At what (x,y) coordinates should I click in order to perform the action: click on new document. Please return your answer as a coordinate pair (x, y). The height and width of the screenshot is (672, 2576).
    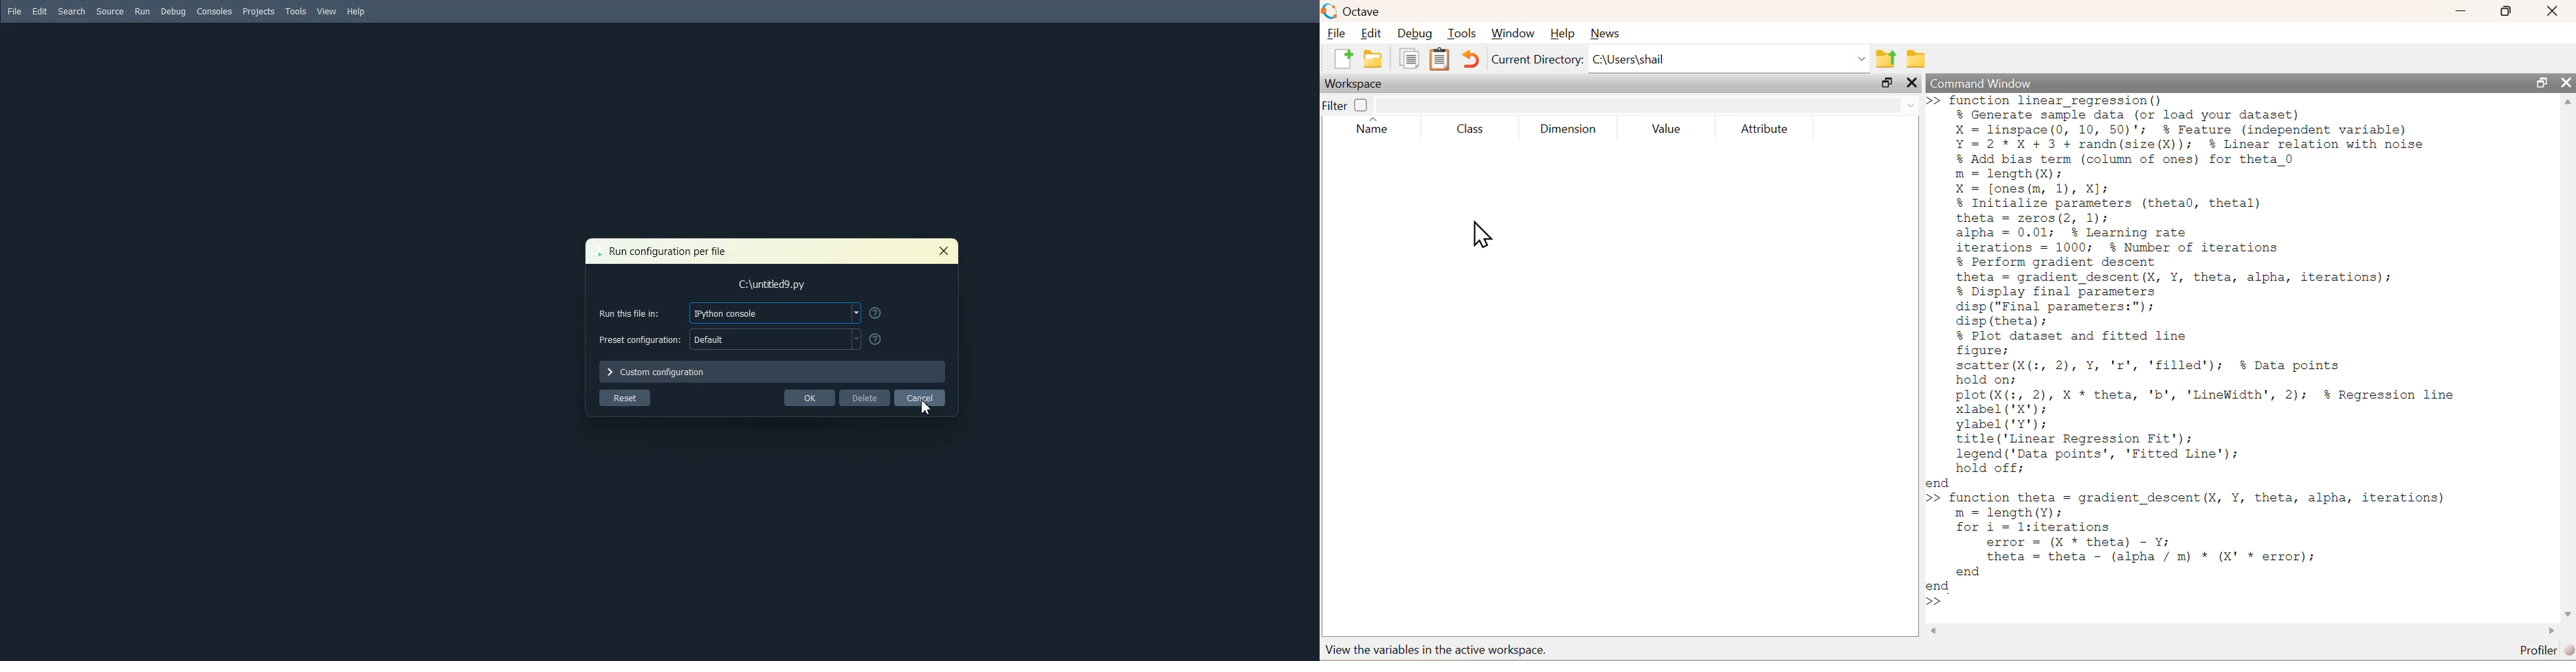
    Looking at the image, I should click on (1343, 60).